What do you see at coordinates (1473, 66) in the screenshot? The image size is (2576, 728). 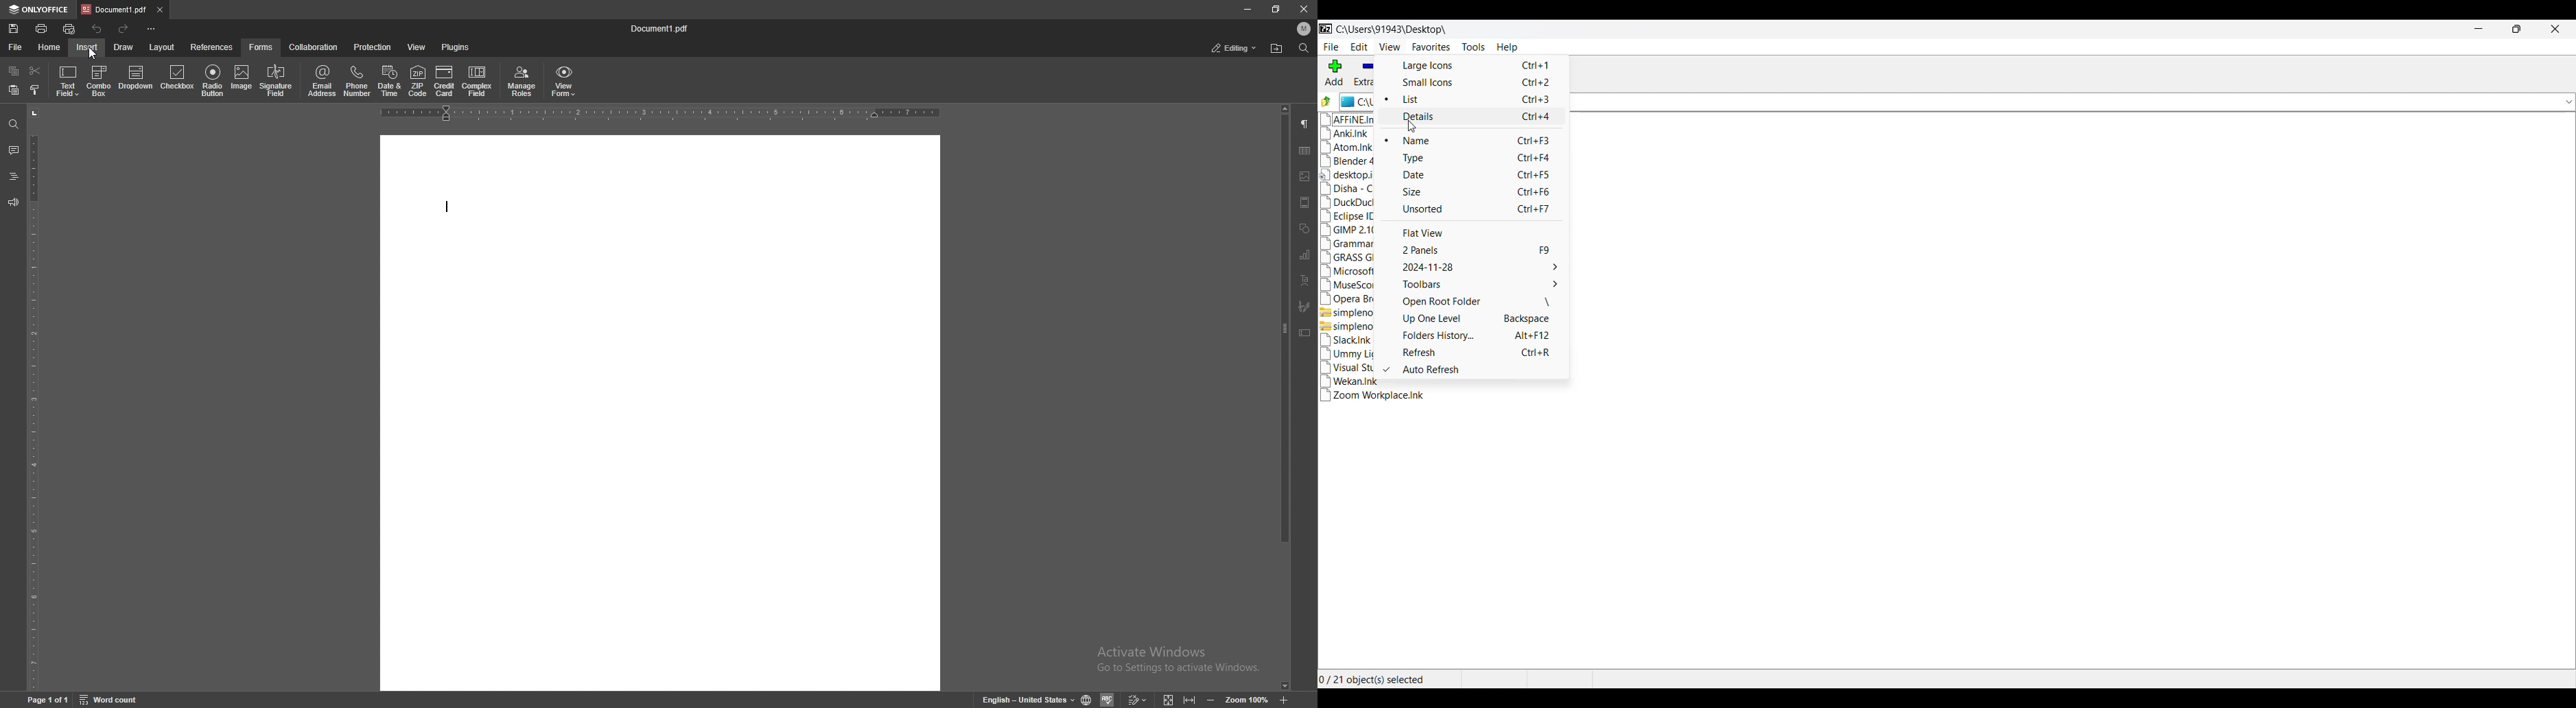 I see `Large icons ` at bounding box center [1473, 66].